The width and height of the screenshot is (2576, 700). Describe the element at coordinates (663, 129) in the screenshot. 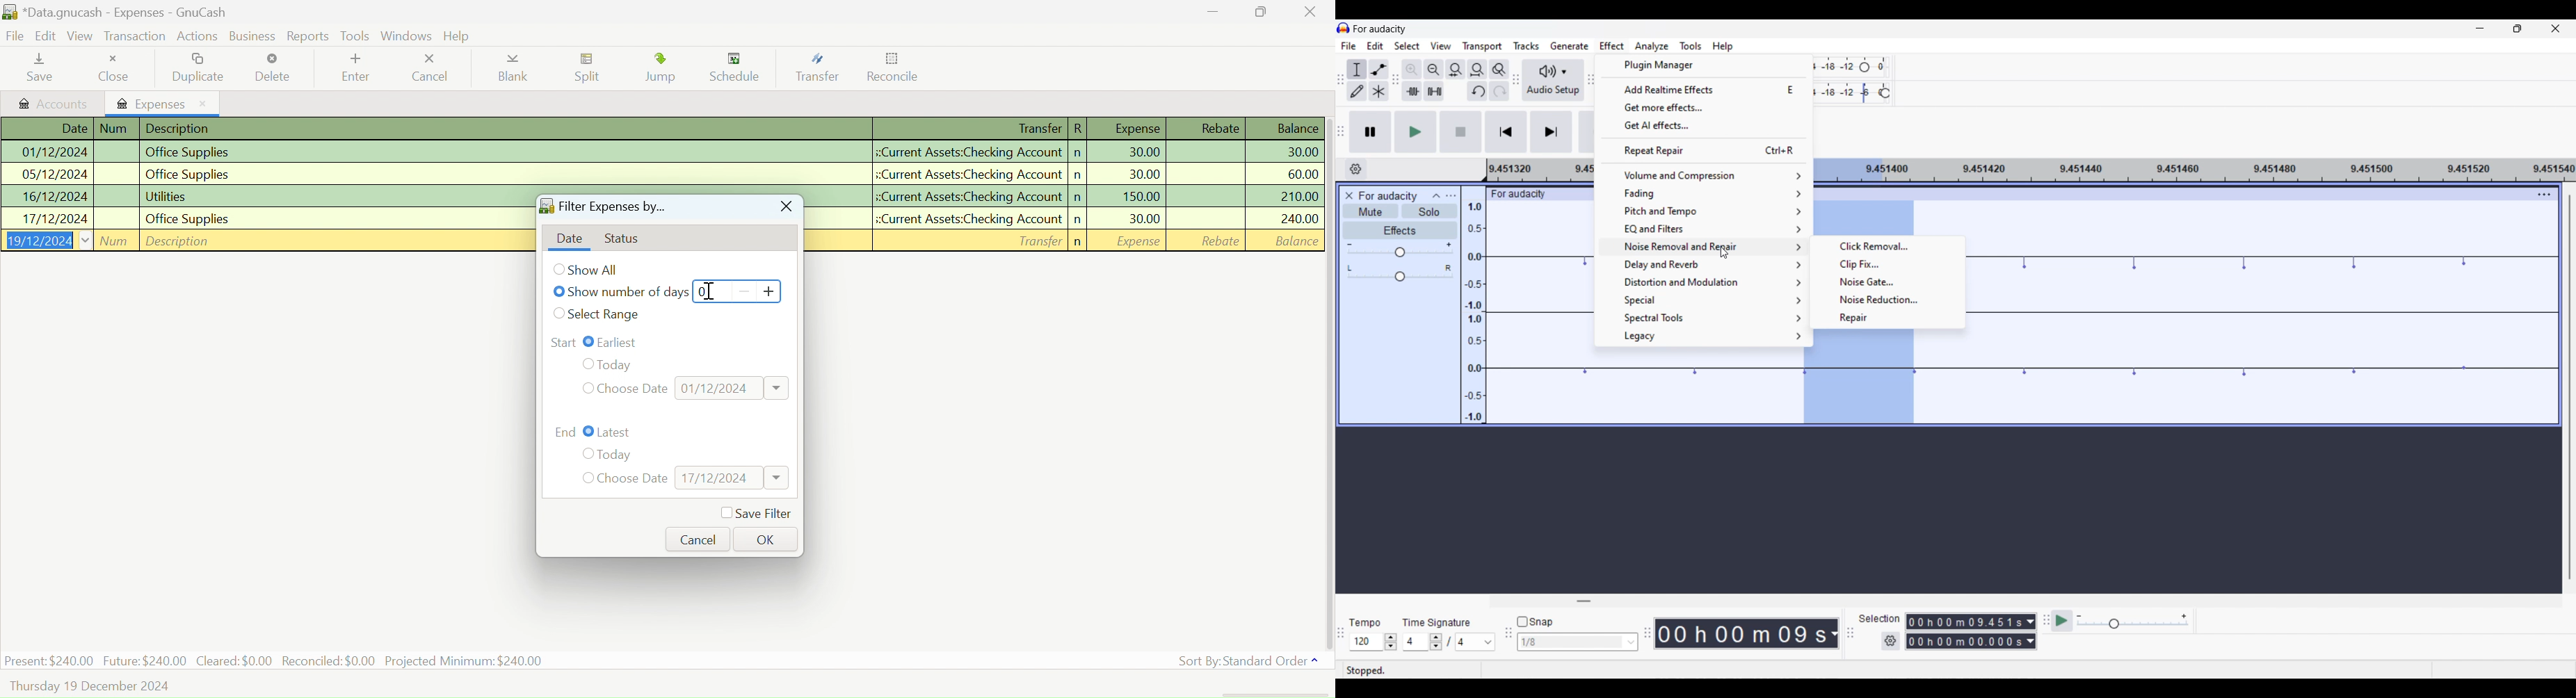

I see `Transactions Column Headings` at that location.